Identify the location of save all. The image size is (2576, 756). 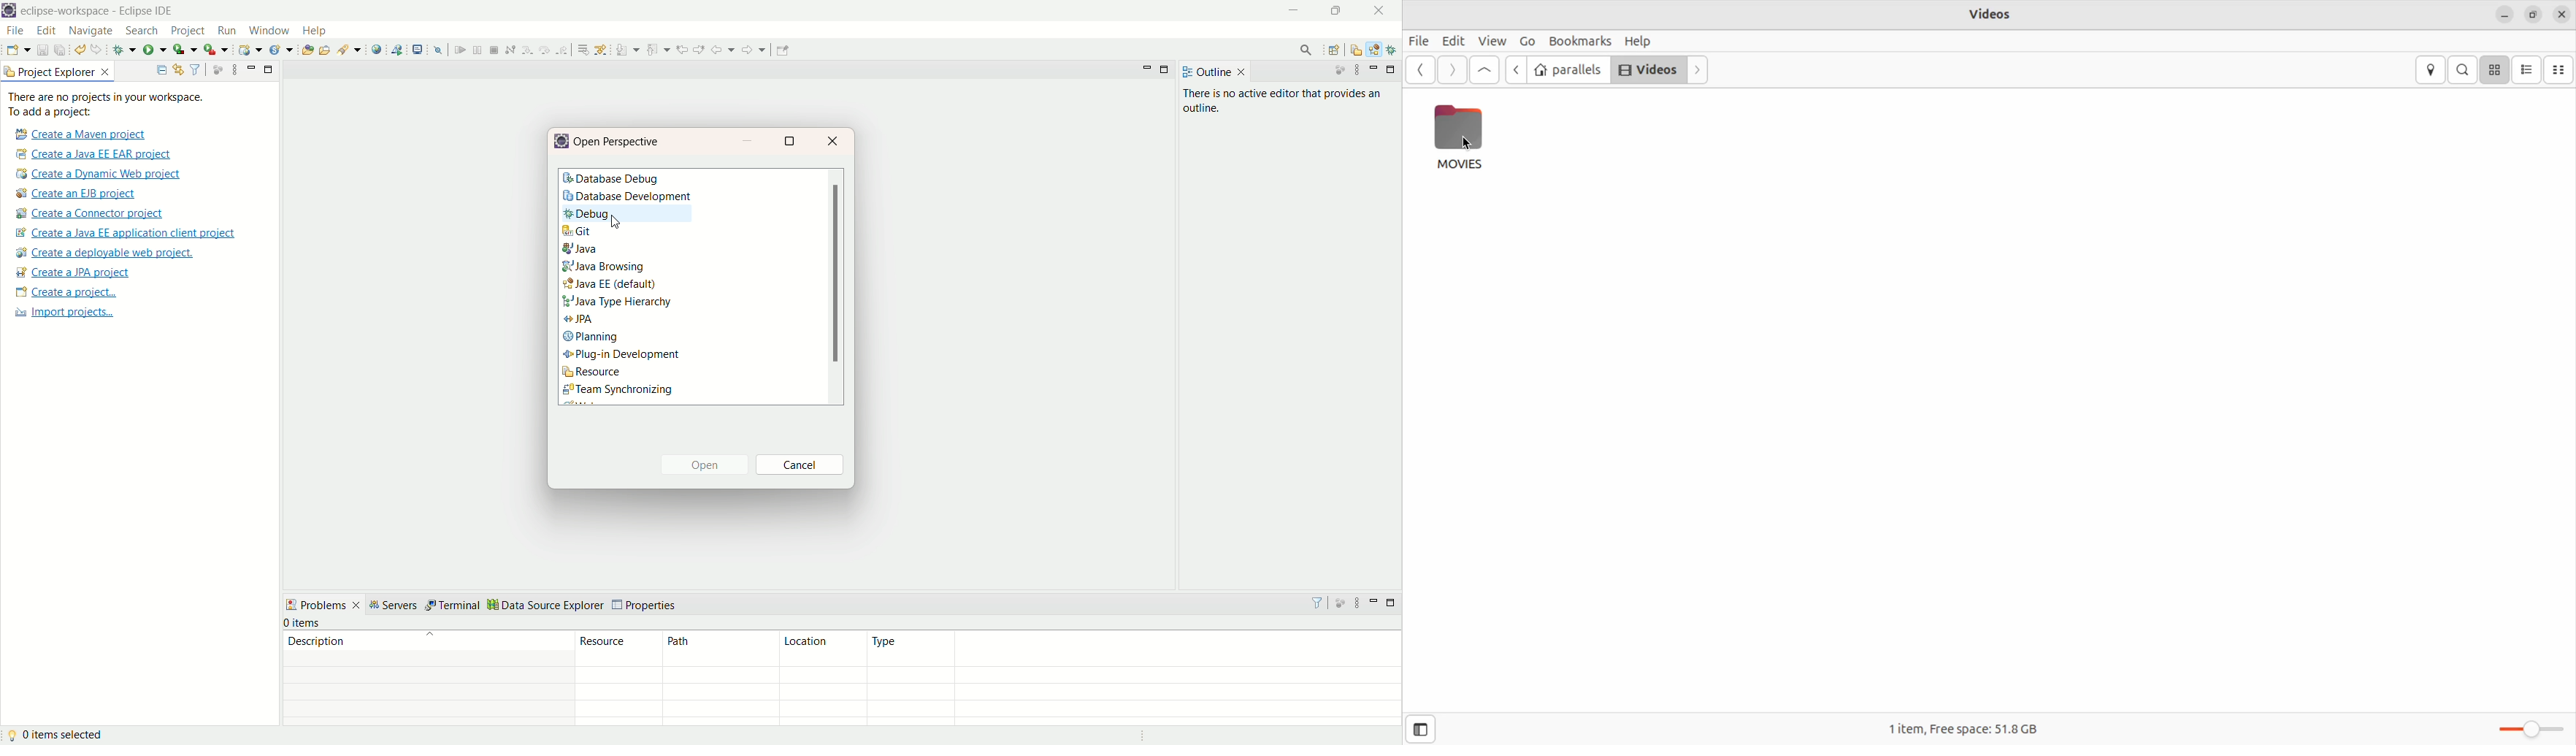
(61, 50).